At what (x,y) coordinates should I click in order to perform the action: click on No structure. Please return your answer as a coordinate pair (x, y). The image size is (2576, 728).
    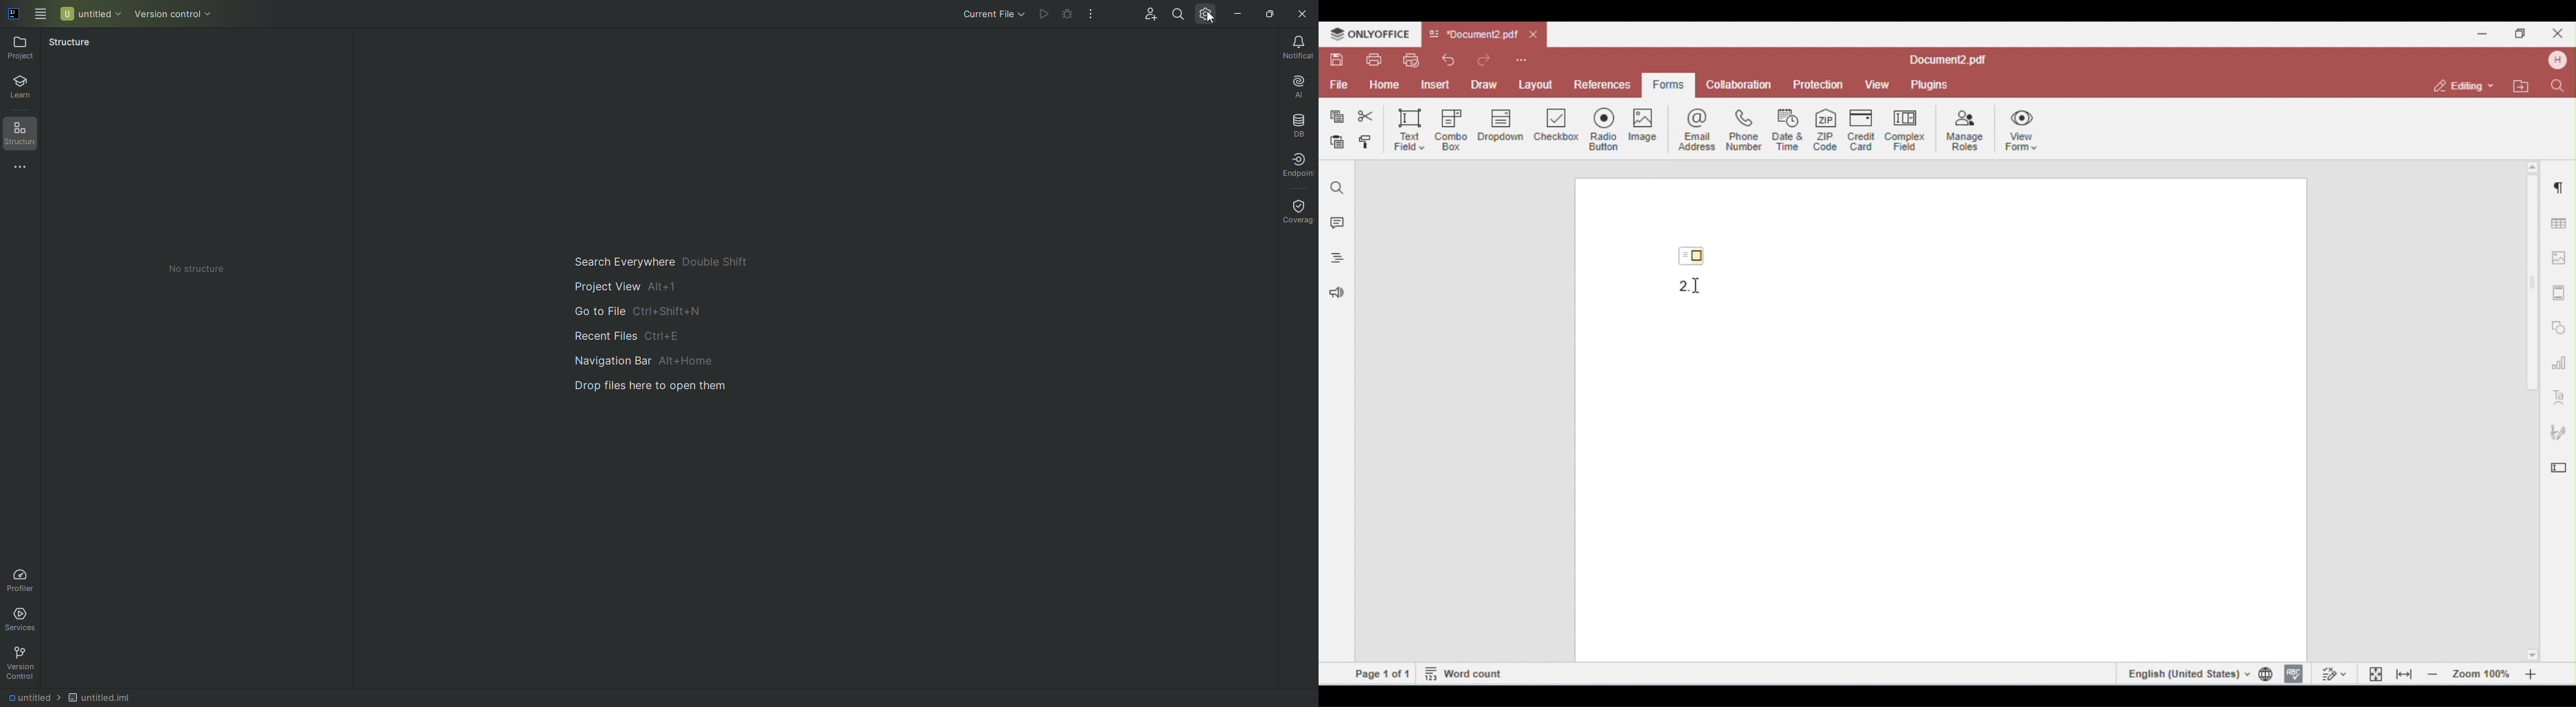
    Looking at the image, I should click on (204, 271).